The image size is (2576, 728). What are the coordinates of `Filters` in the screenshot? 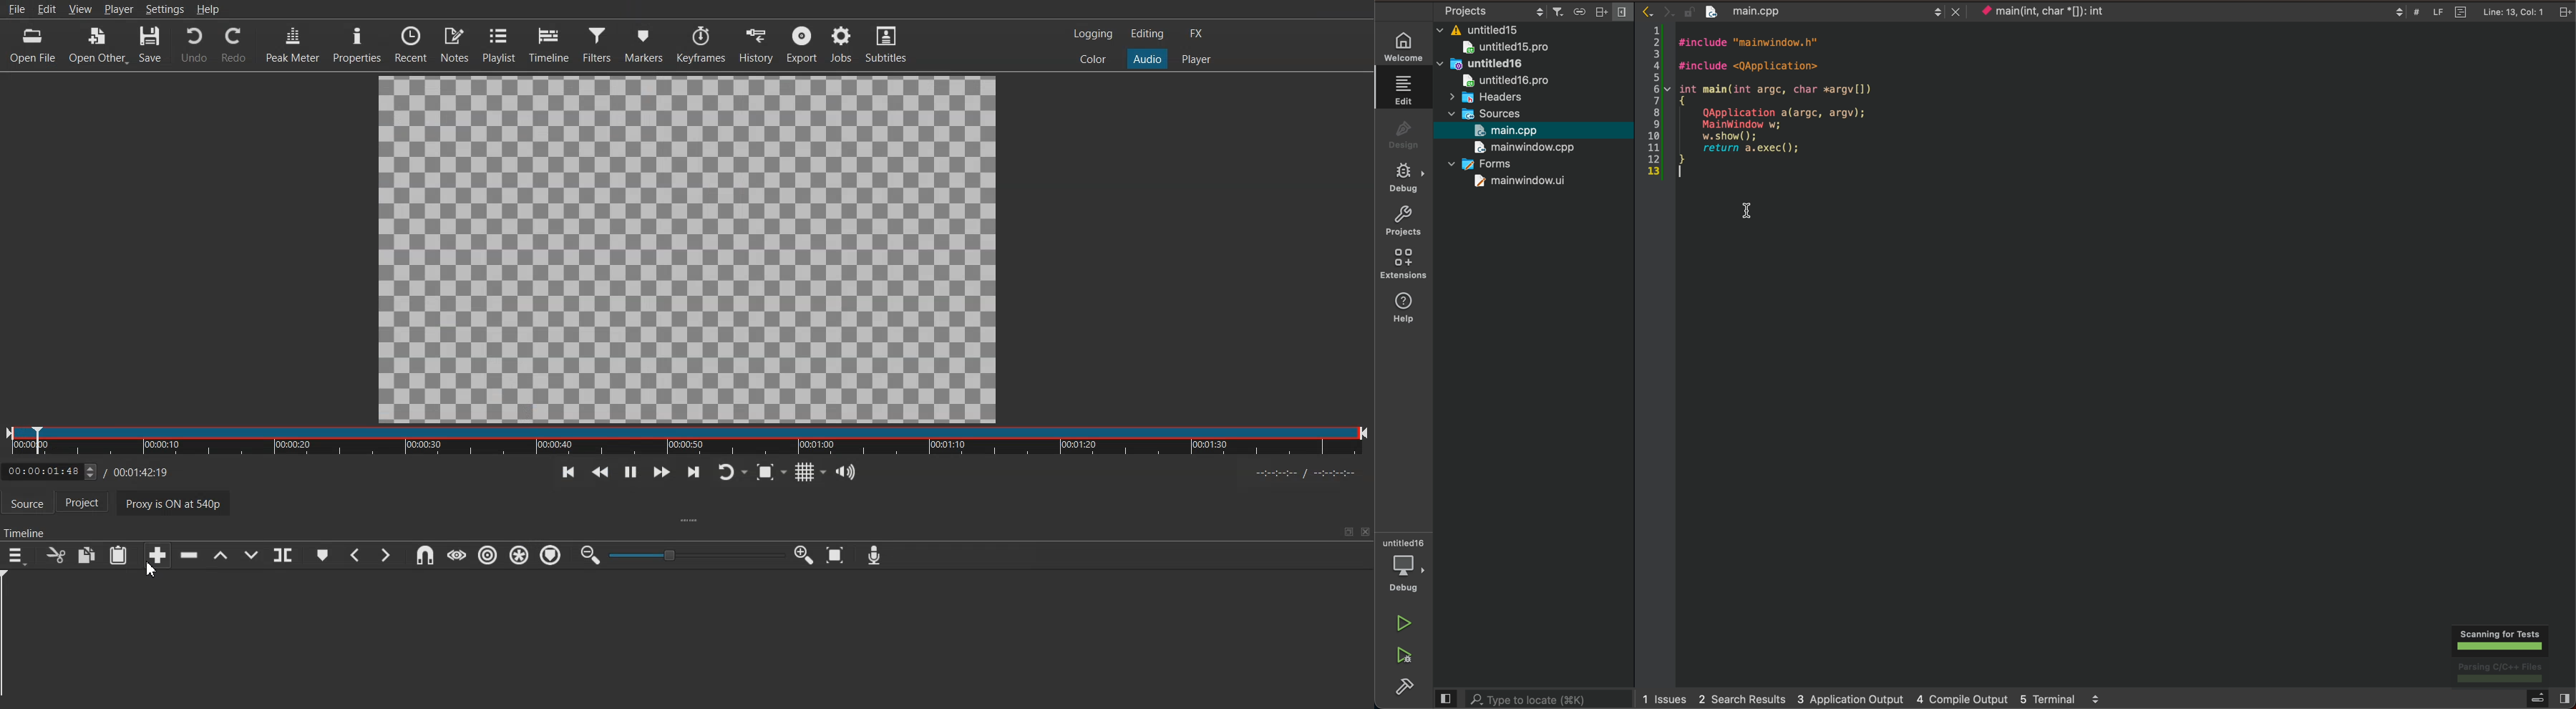 It's located at (599, 44).